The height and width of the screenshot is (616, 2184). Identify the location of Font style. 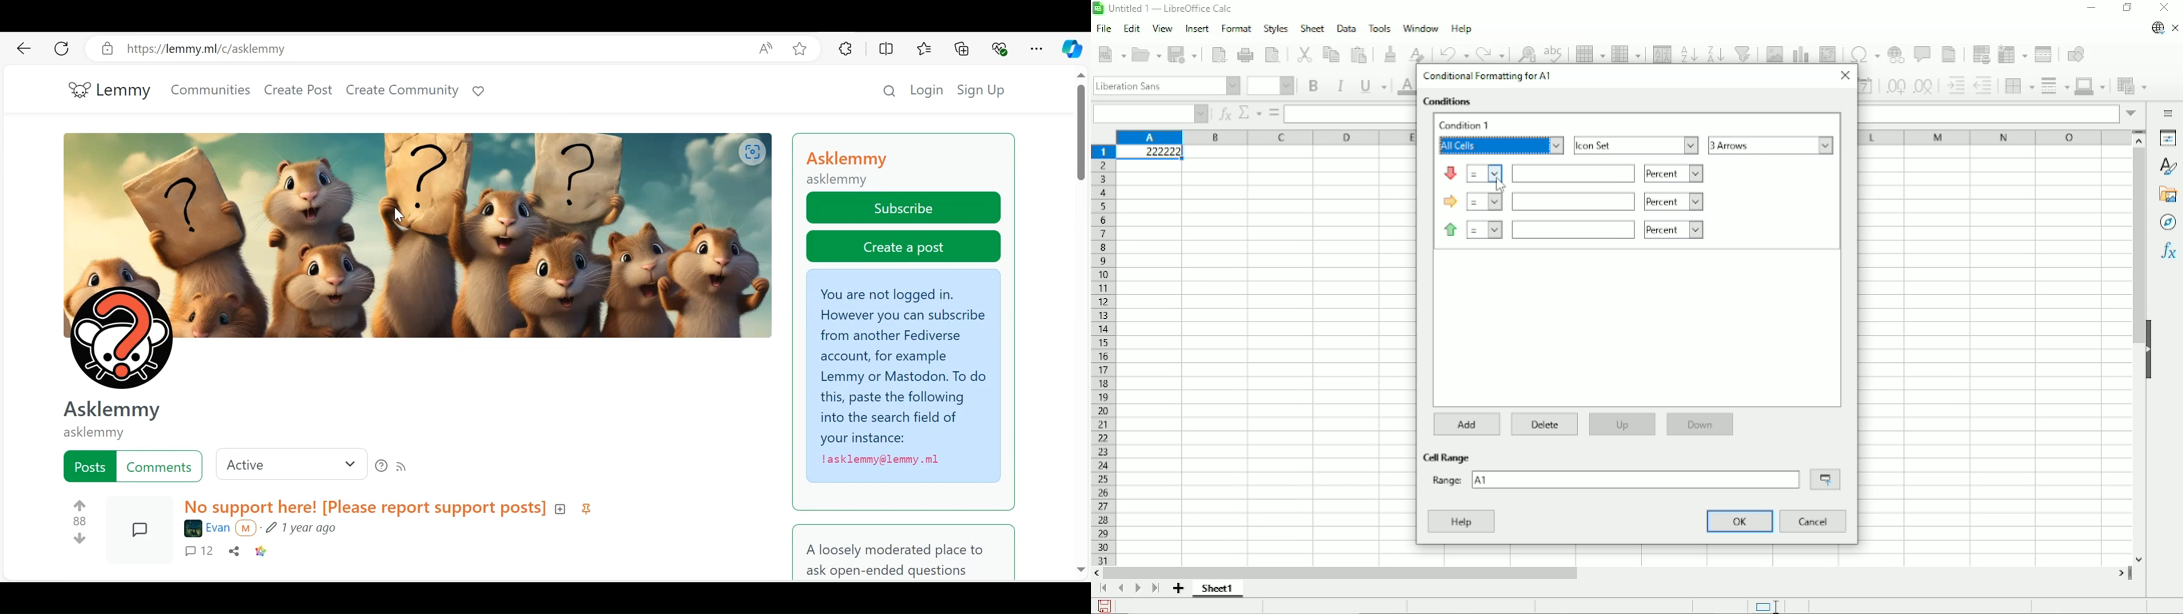
(1166, 86).